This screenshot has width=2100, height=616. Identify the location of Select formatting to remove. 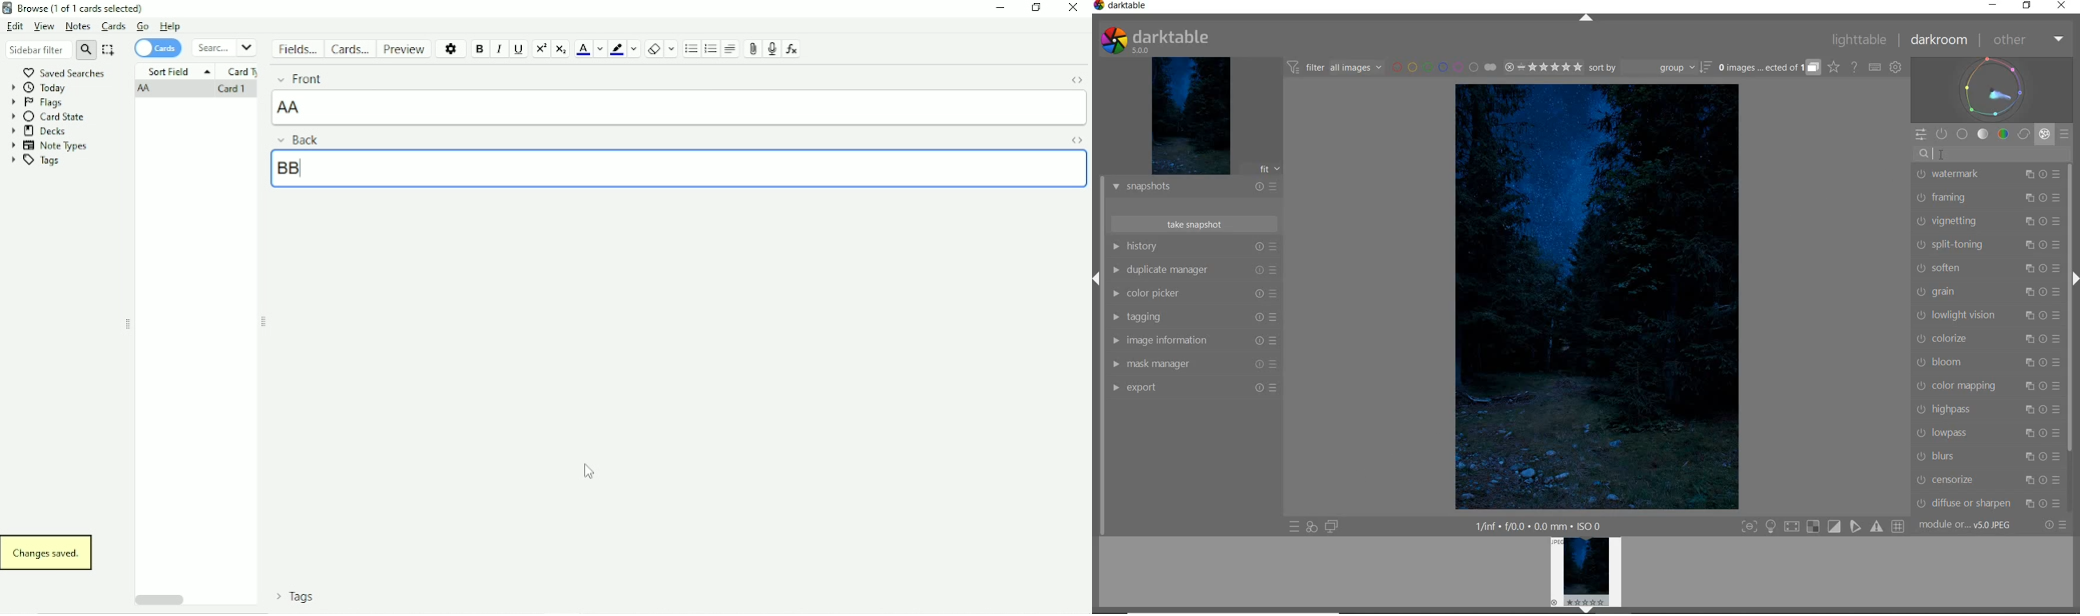
(672, 48).